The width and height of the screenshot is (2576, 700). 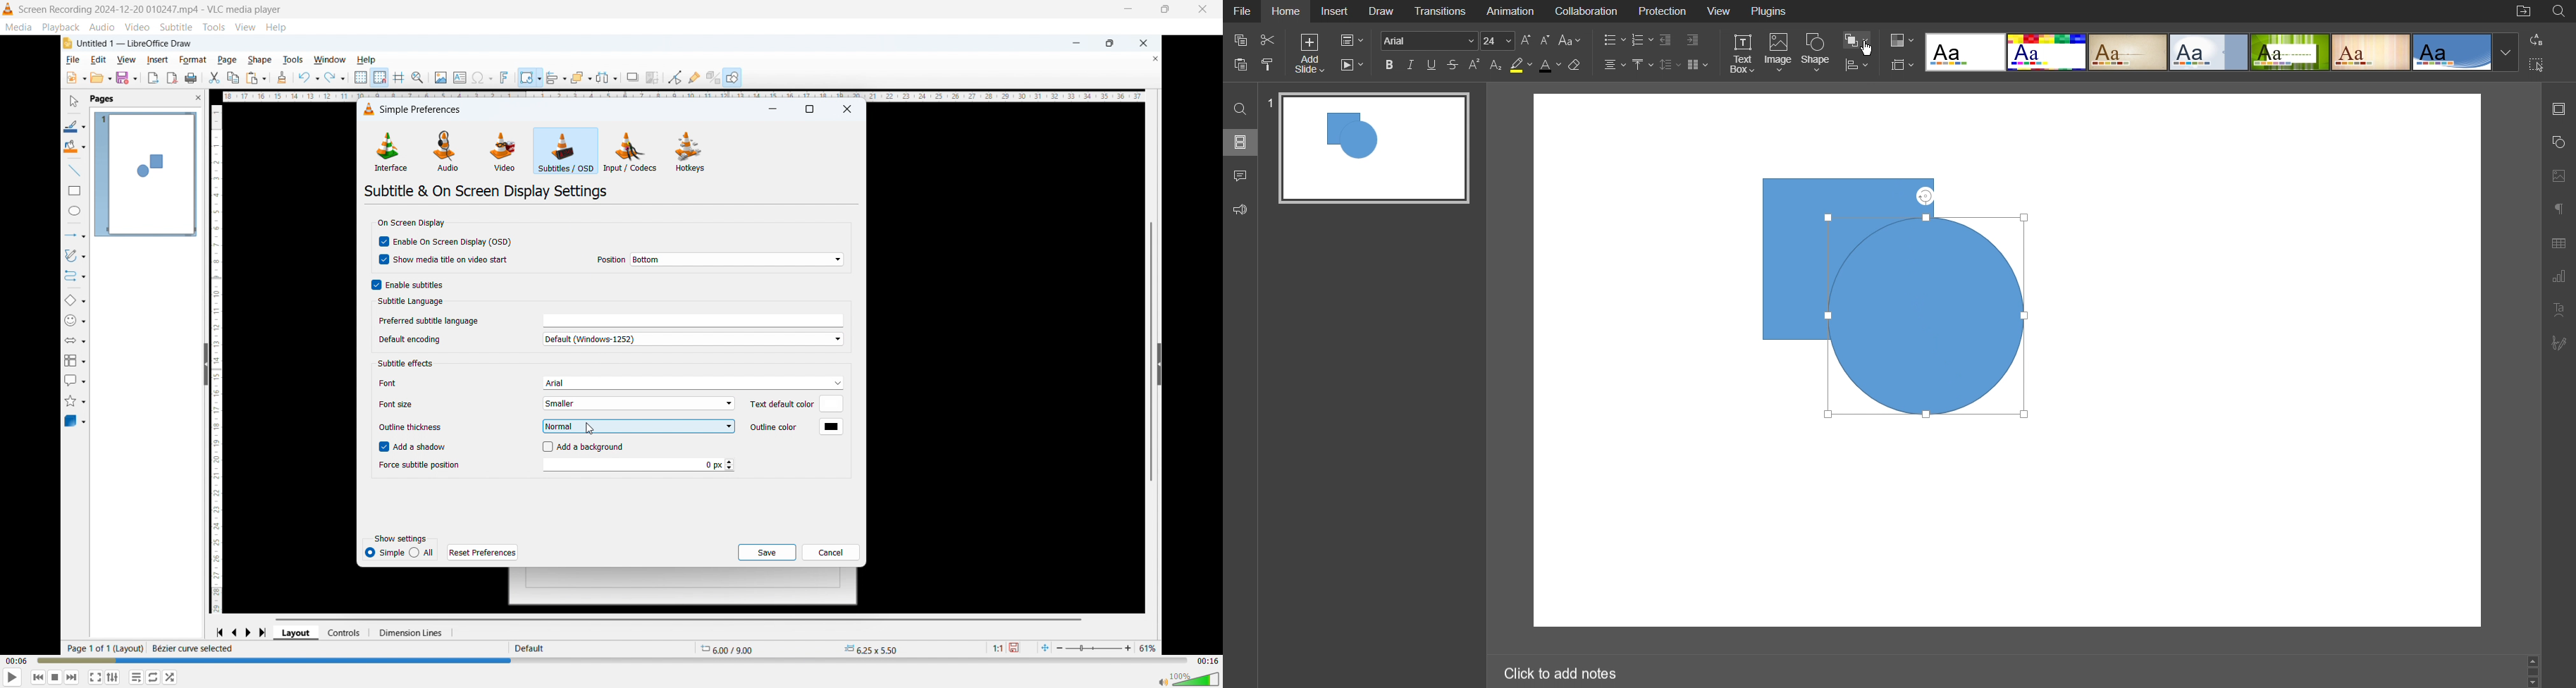 What do you see at coordinates (96, 677) in the screenshot?
I see `Full screen ` at bounding box center [96, 677].